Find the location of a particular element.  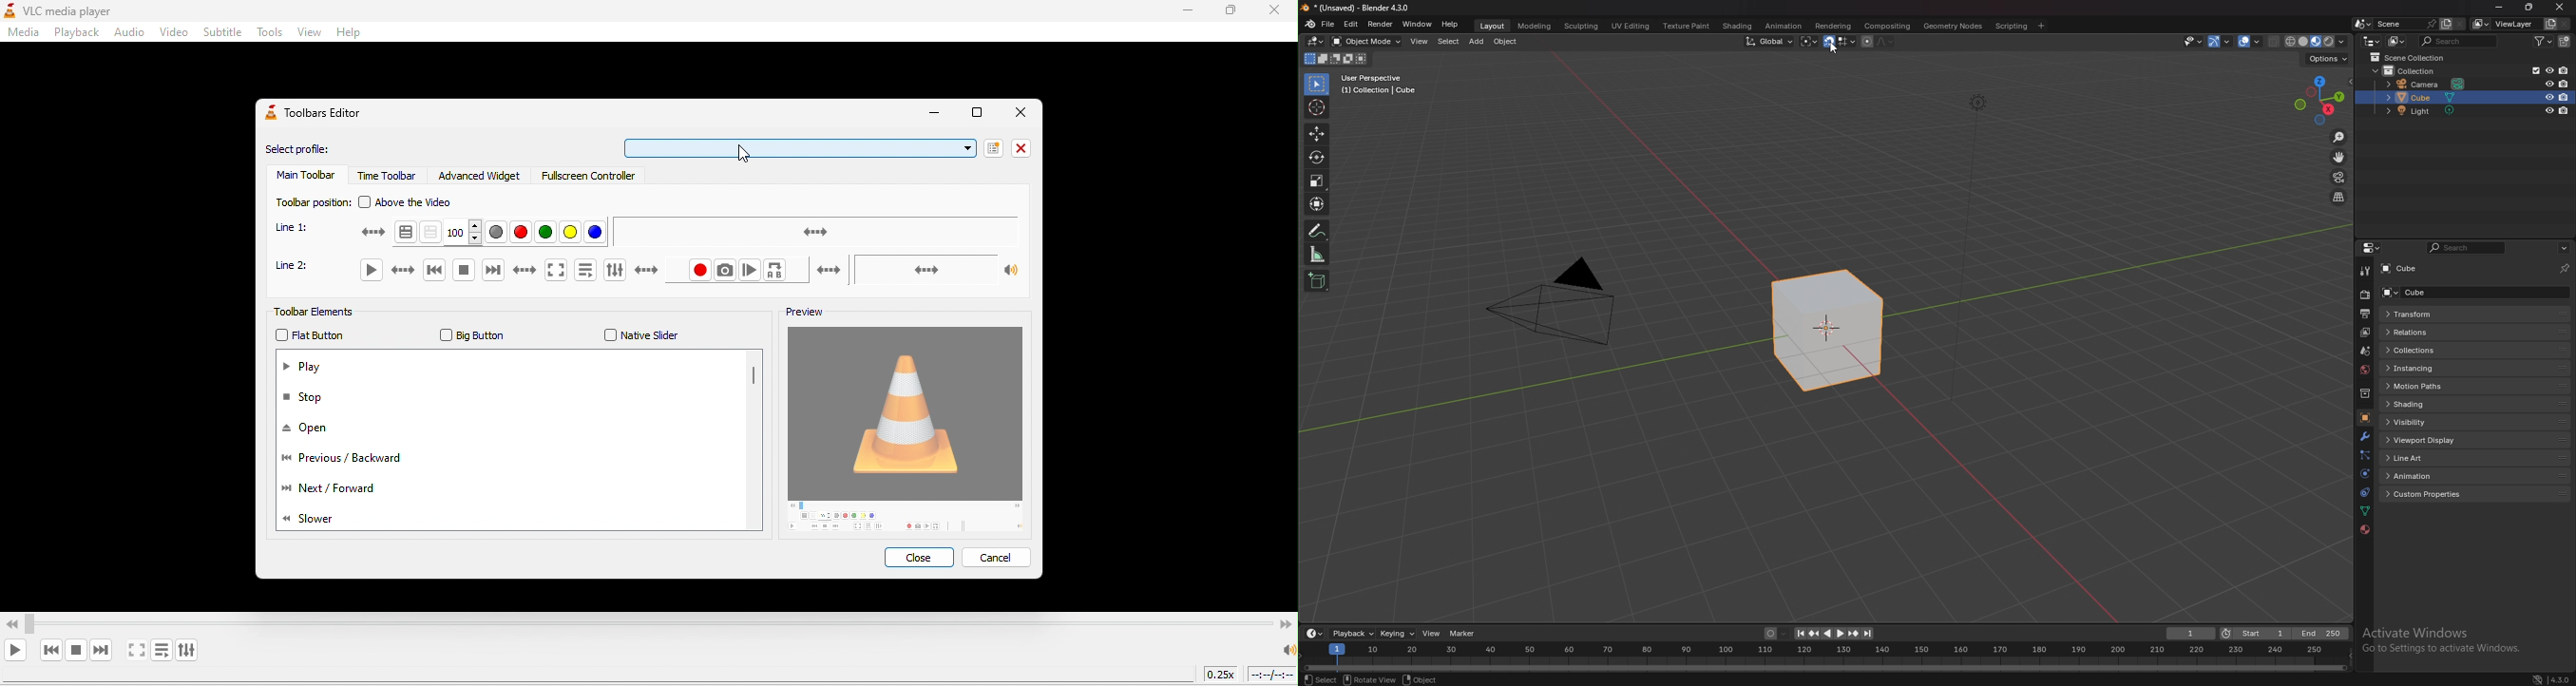

view is located at coordinates (1419, 43).